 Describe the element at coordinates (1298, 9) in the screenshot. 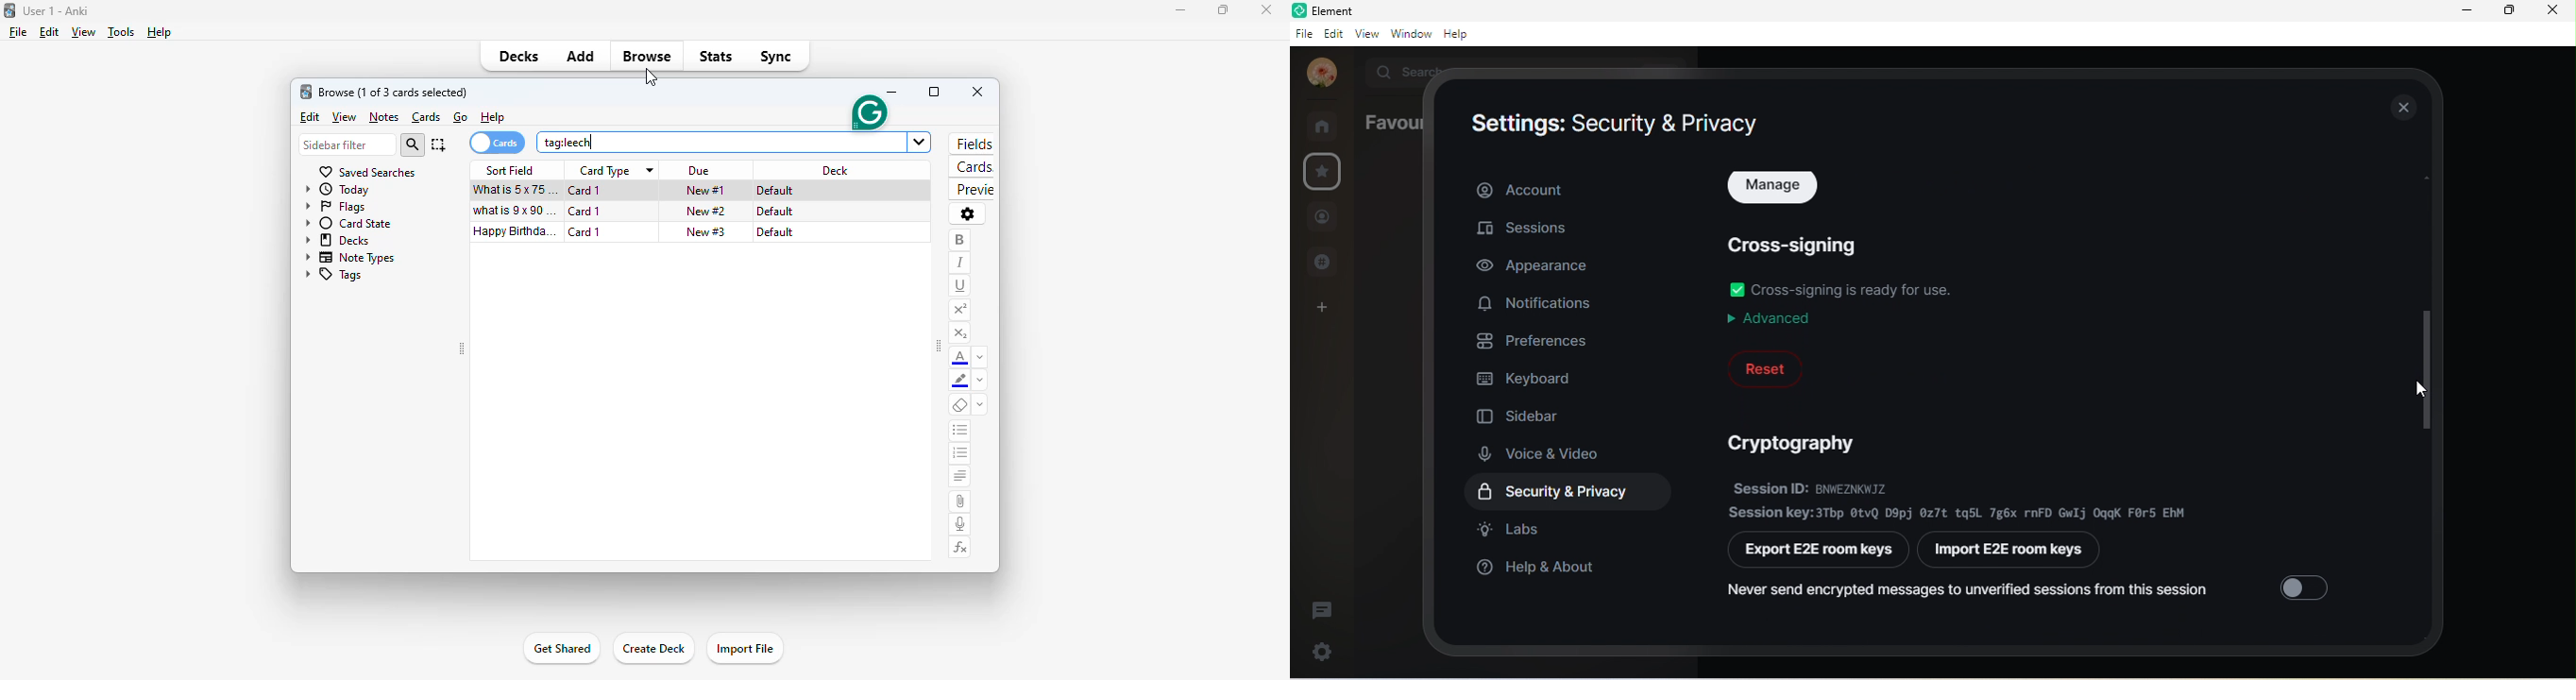

I see `element logo` at that location.